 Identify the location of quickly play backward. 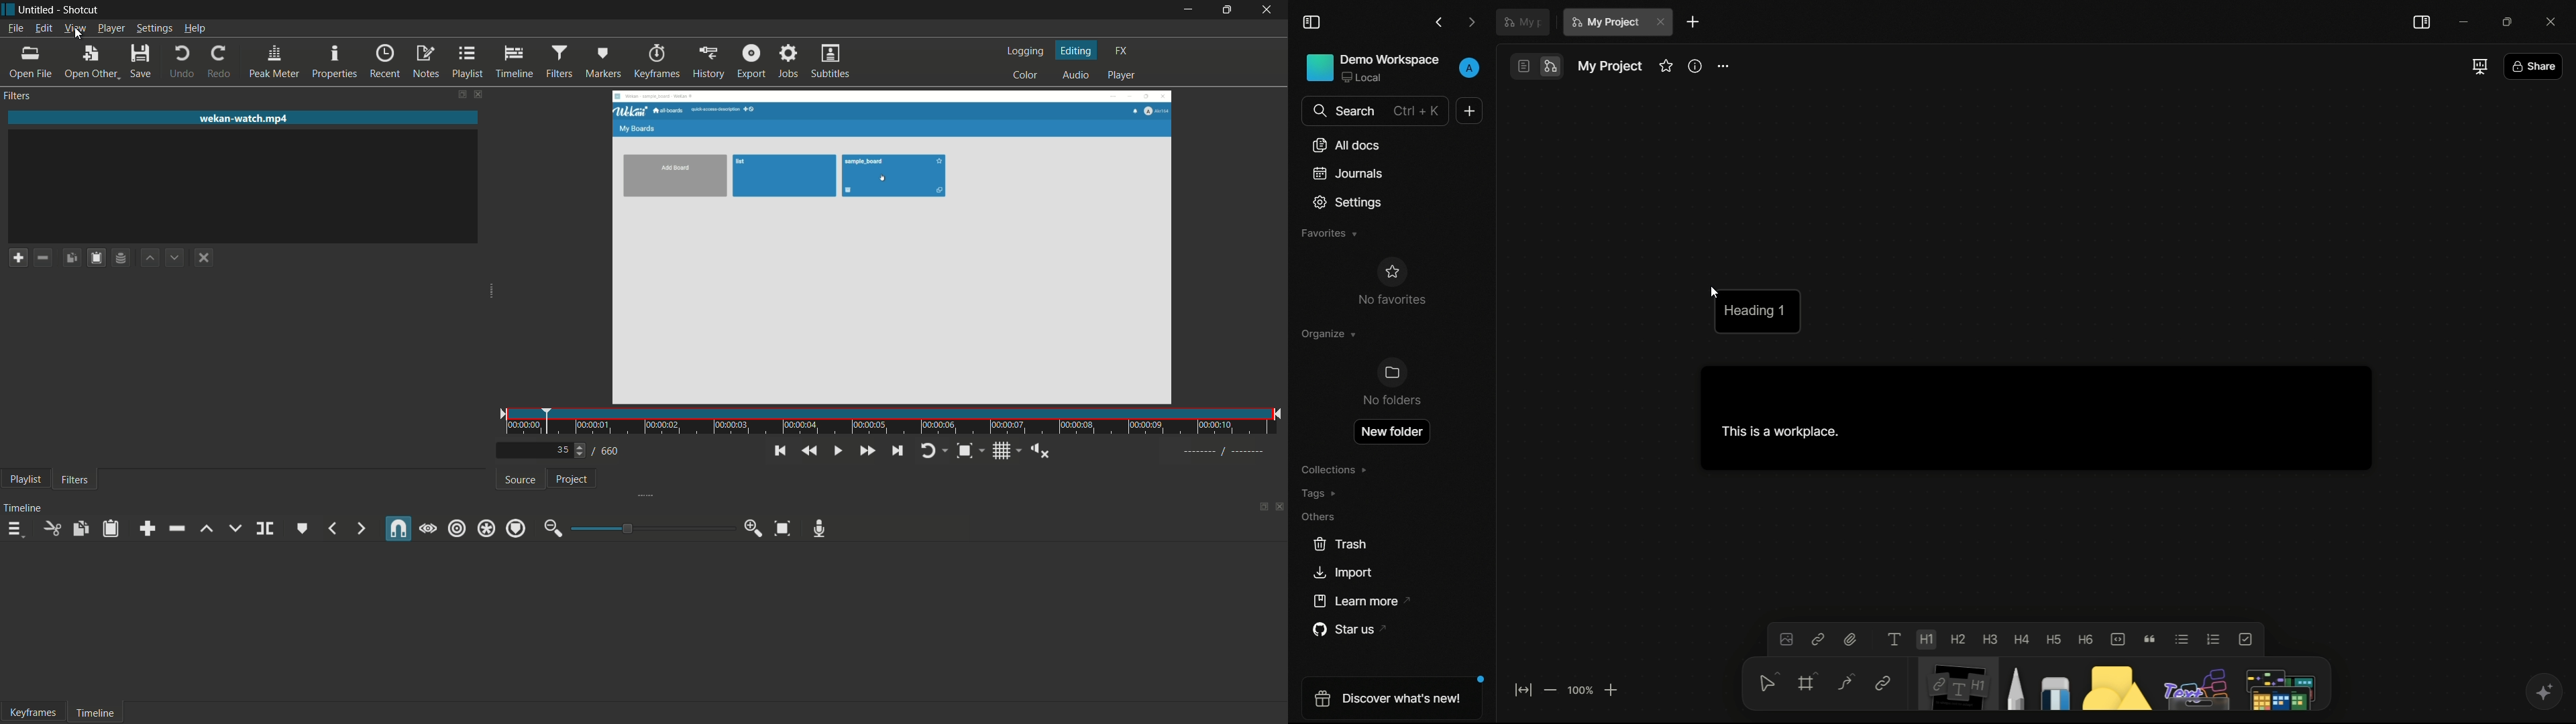
(808, 451).